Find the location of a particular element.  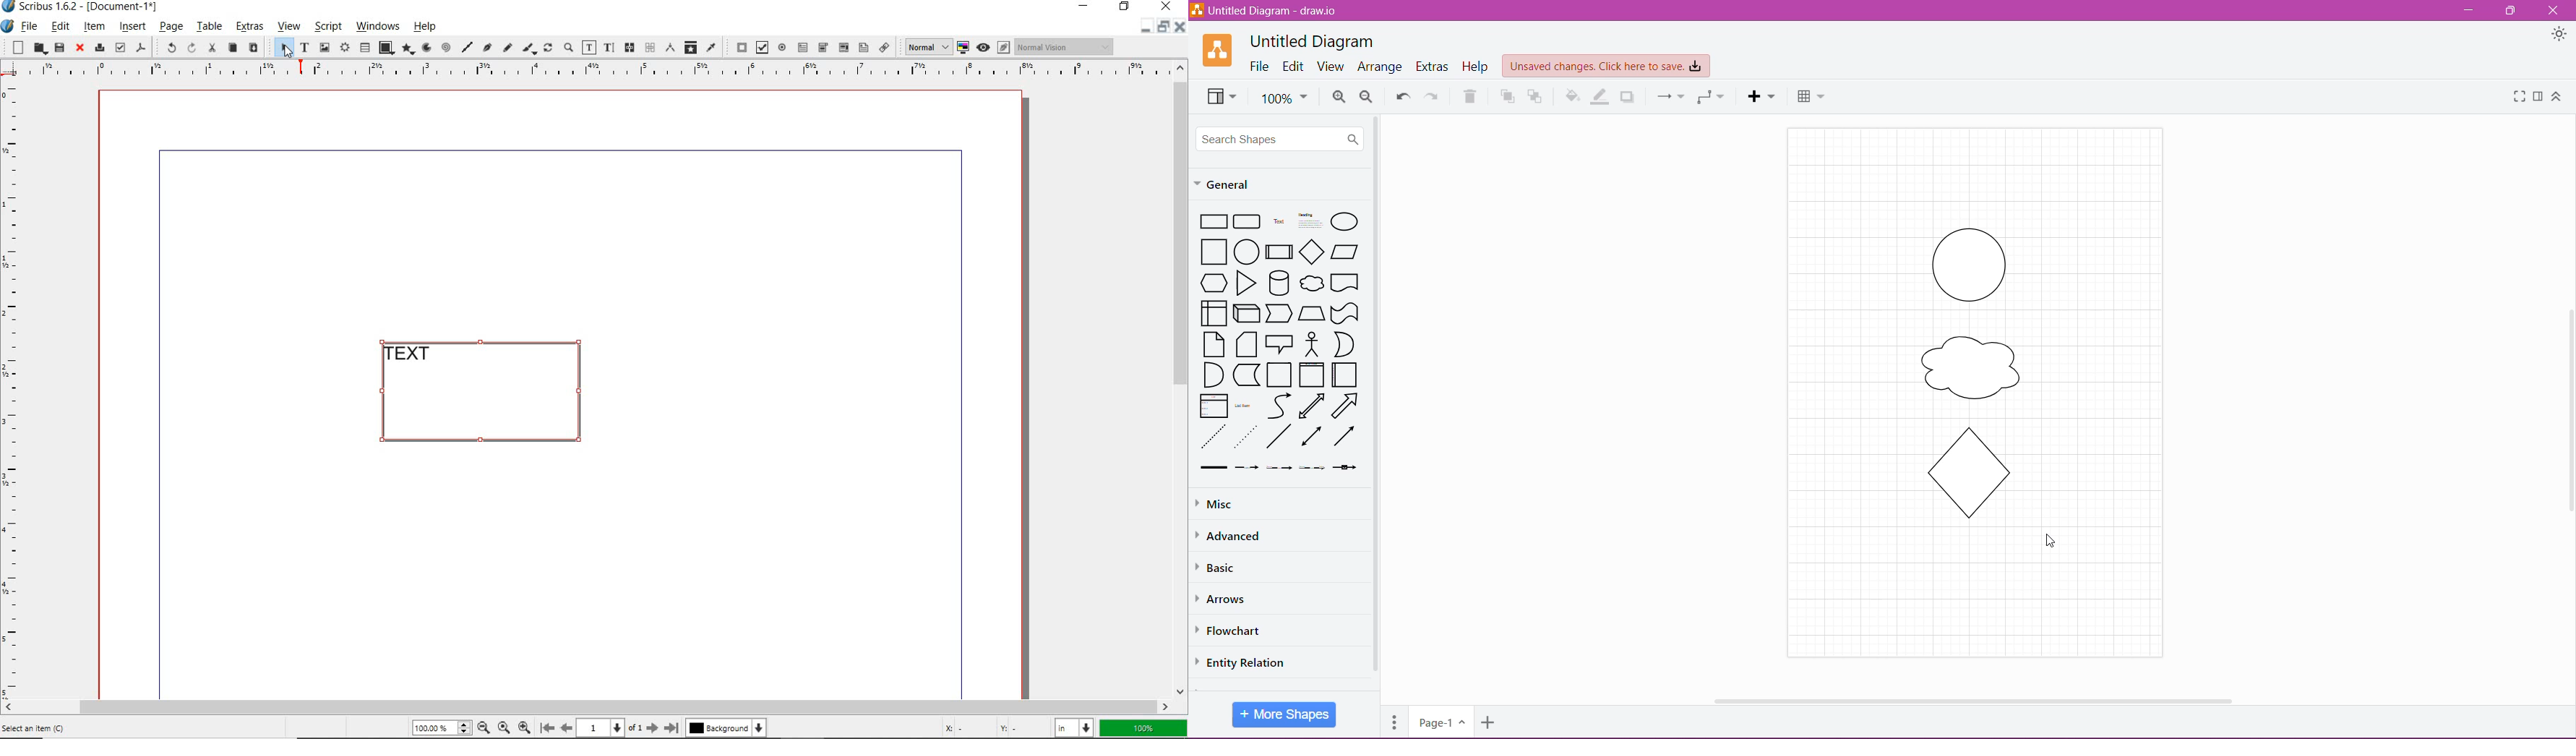

spiral is located at coordinates (446, 47).